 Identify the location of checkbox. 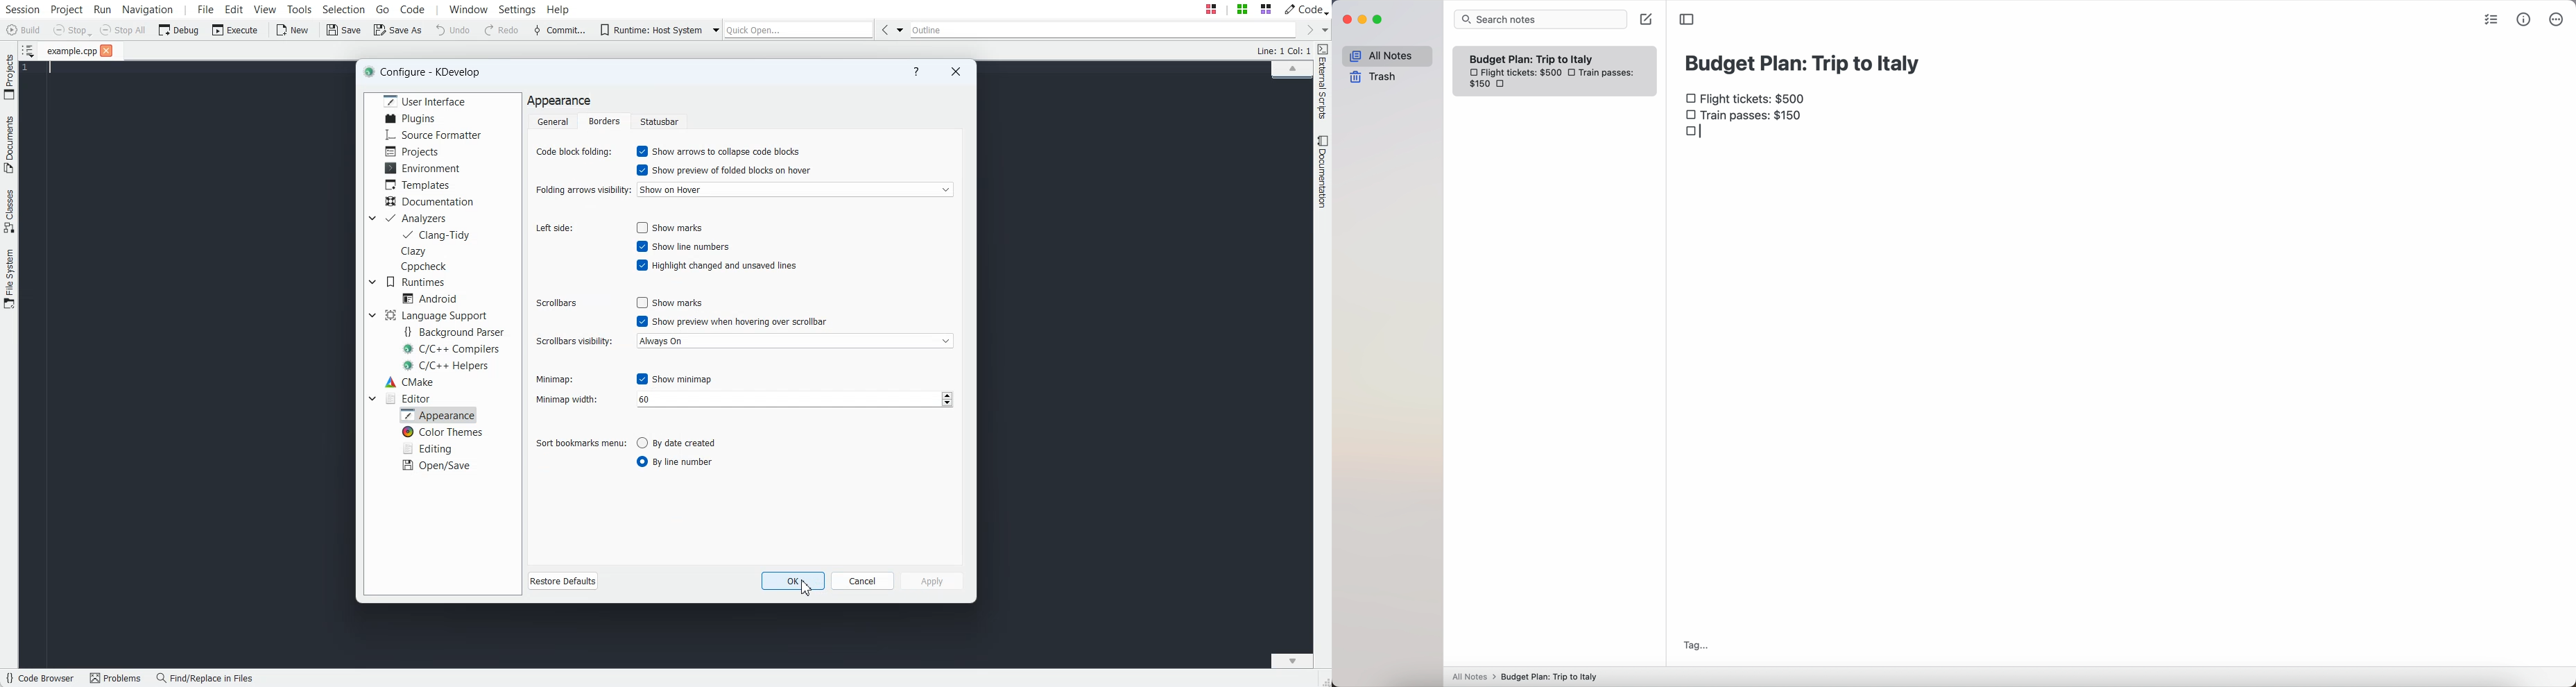
(1504, 85).